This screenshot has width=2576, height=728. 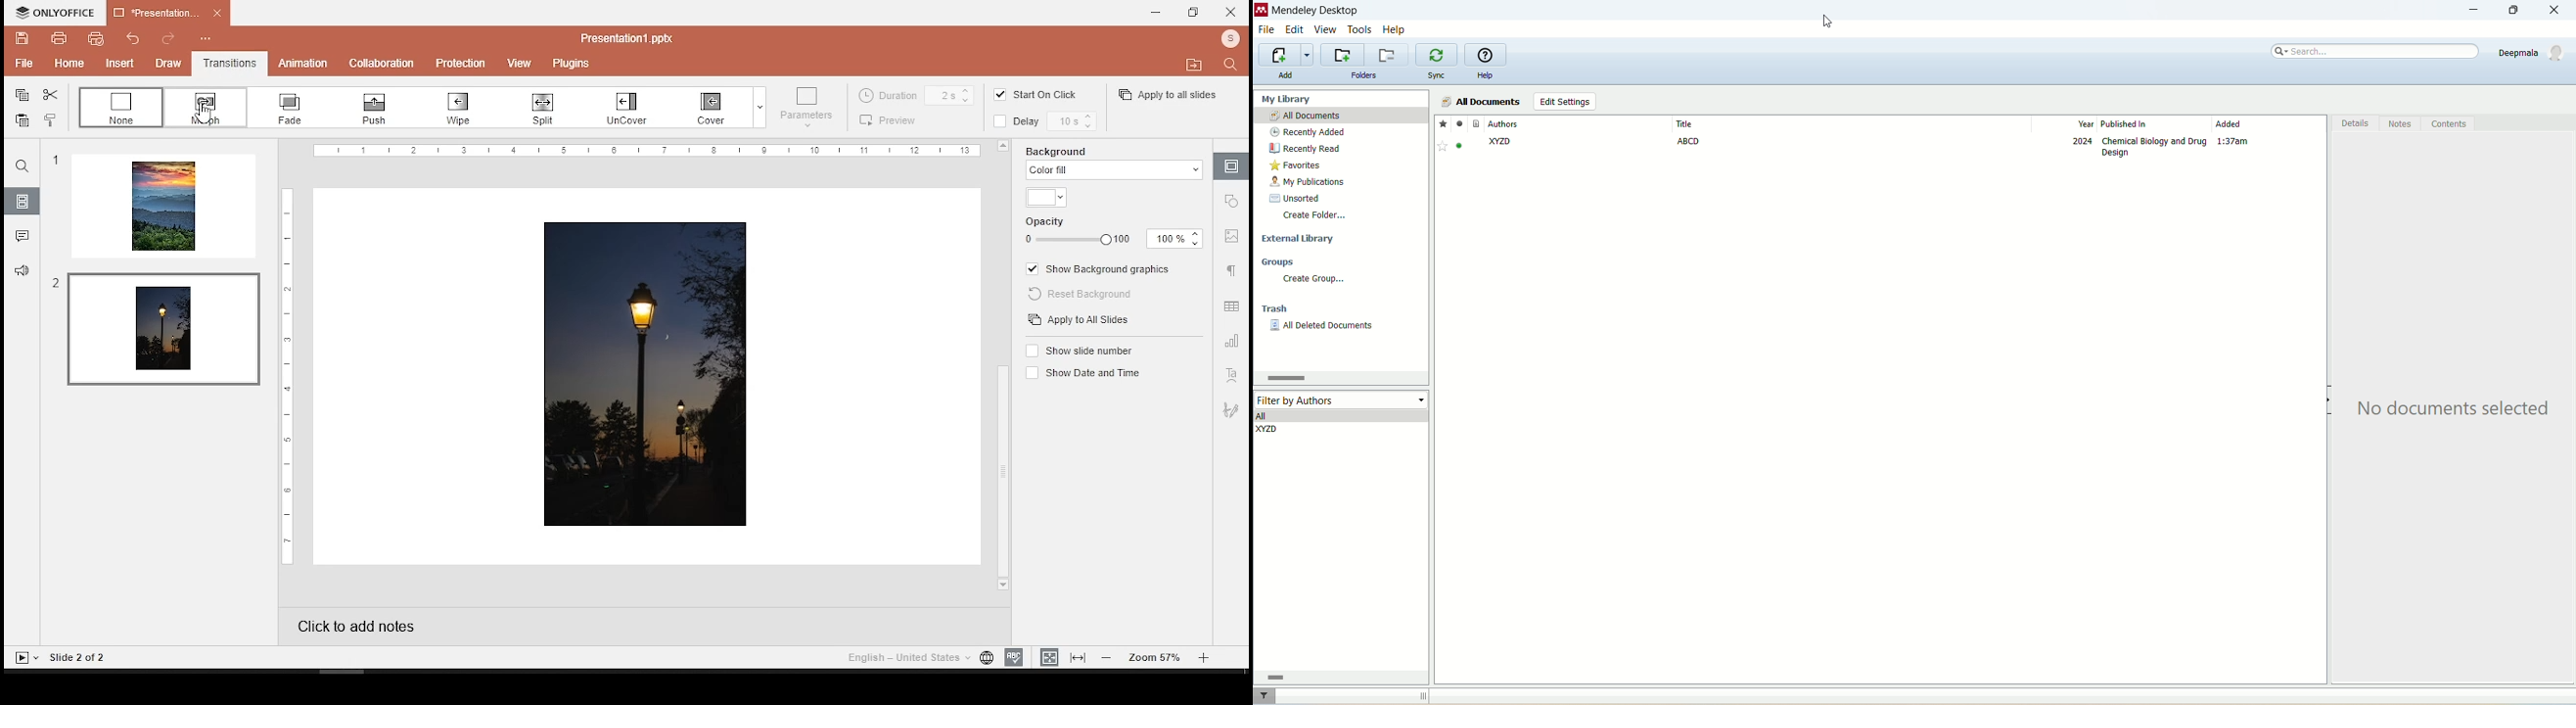 What do you see at coordinates (91, 38) in the screenshot?
I see `quick print` at bounding box center [91, 38].